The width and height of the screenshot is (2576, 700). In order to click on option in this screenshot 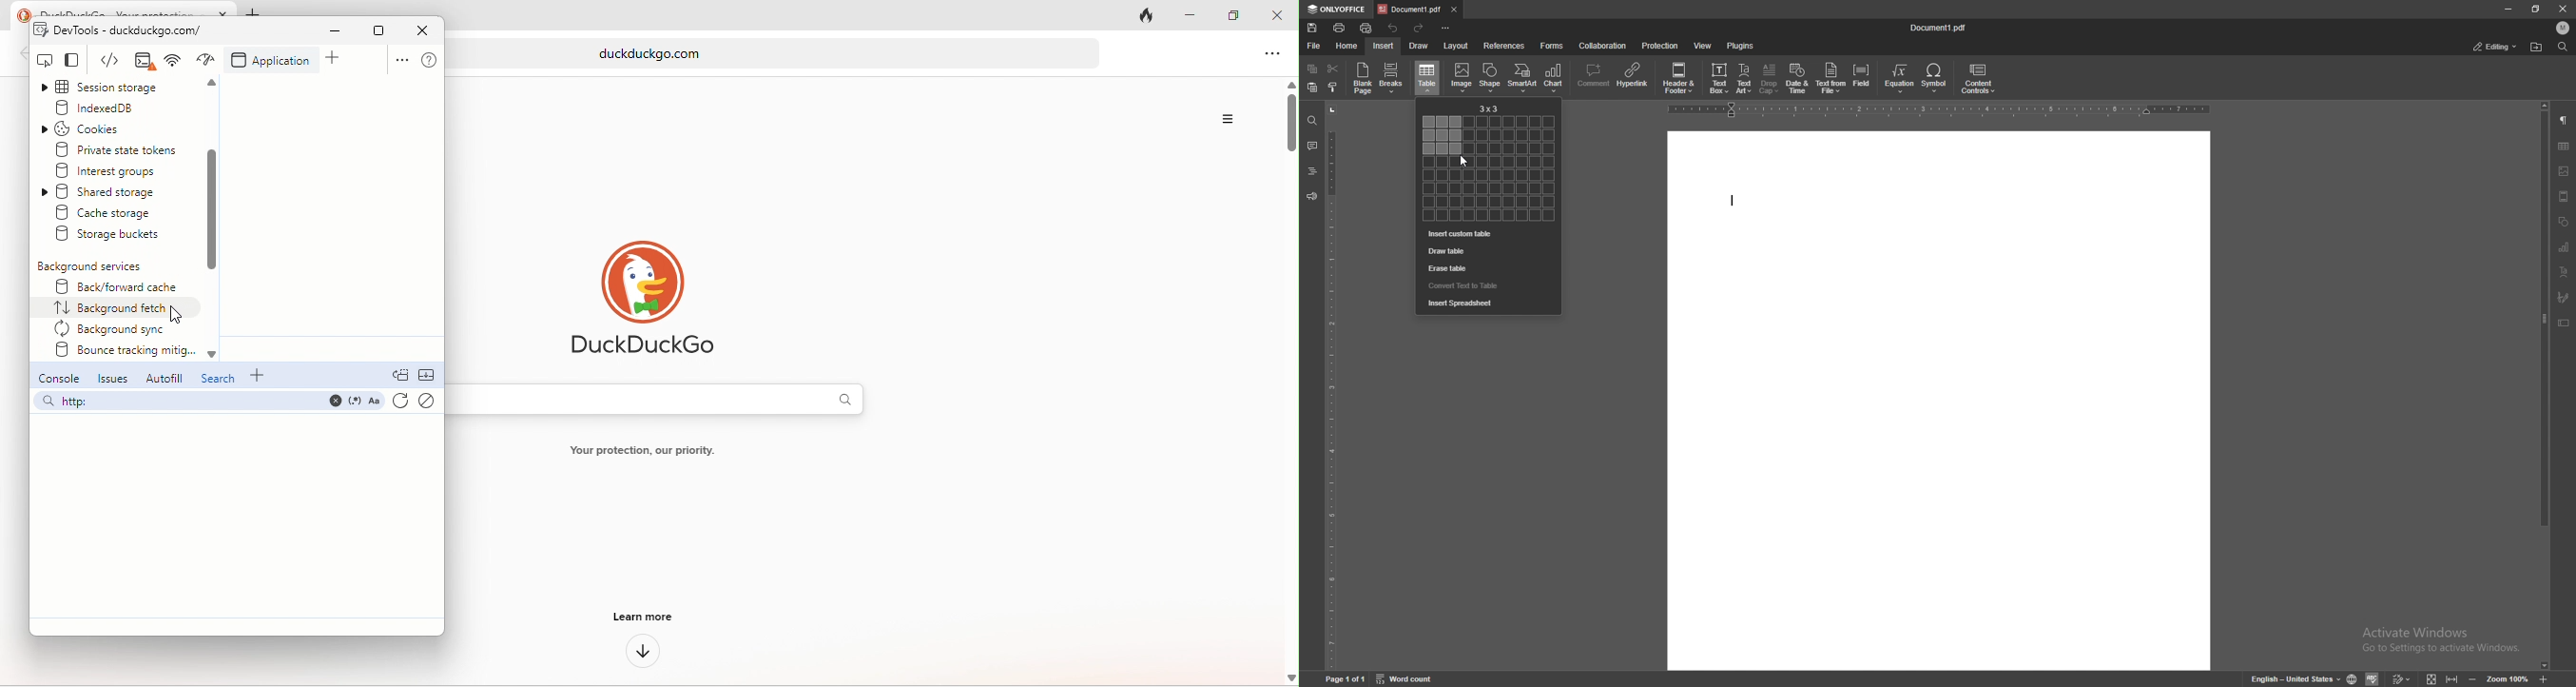, I will do `click(1274, 55)`.